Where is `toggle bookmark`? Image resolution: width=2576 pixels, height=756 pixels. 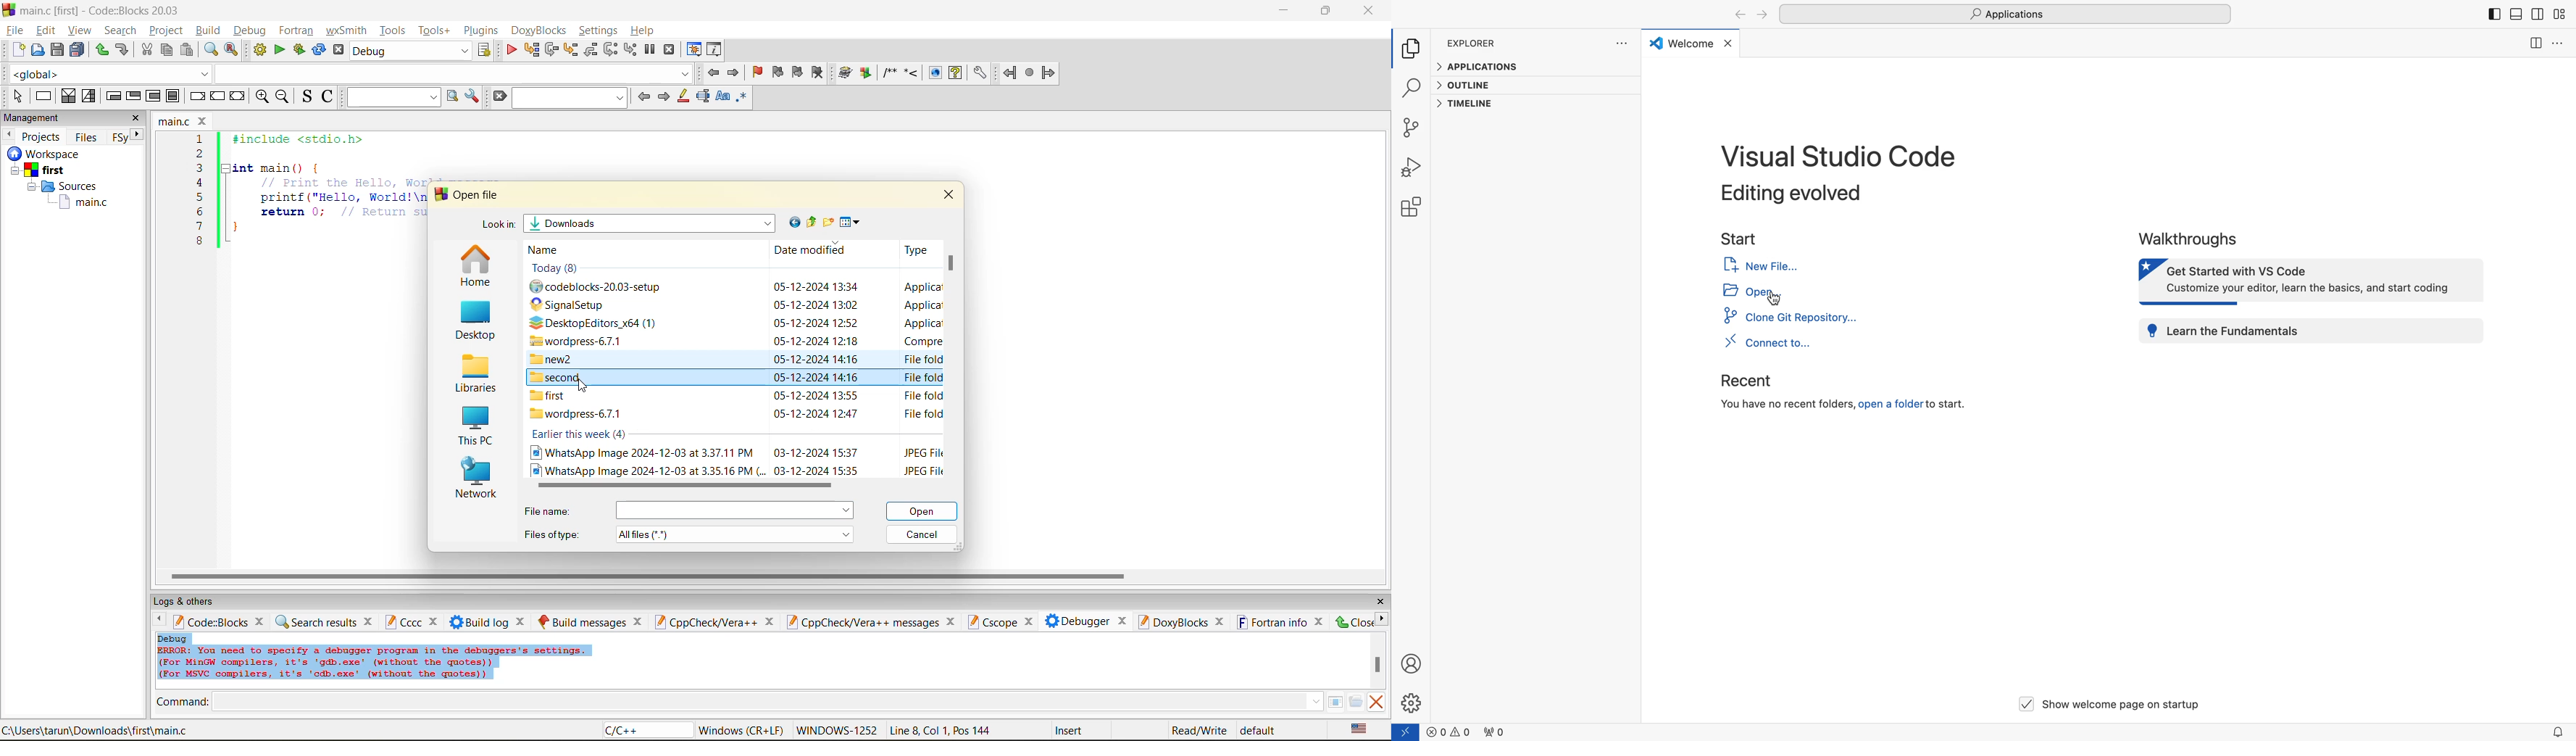 toggle bookmark is located at coordinates (759, 73).